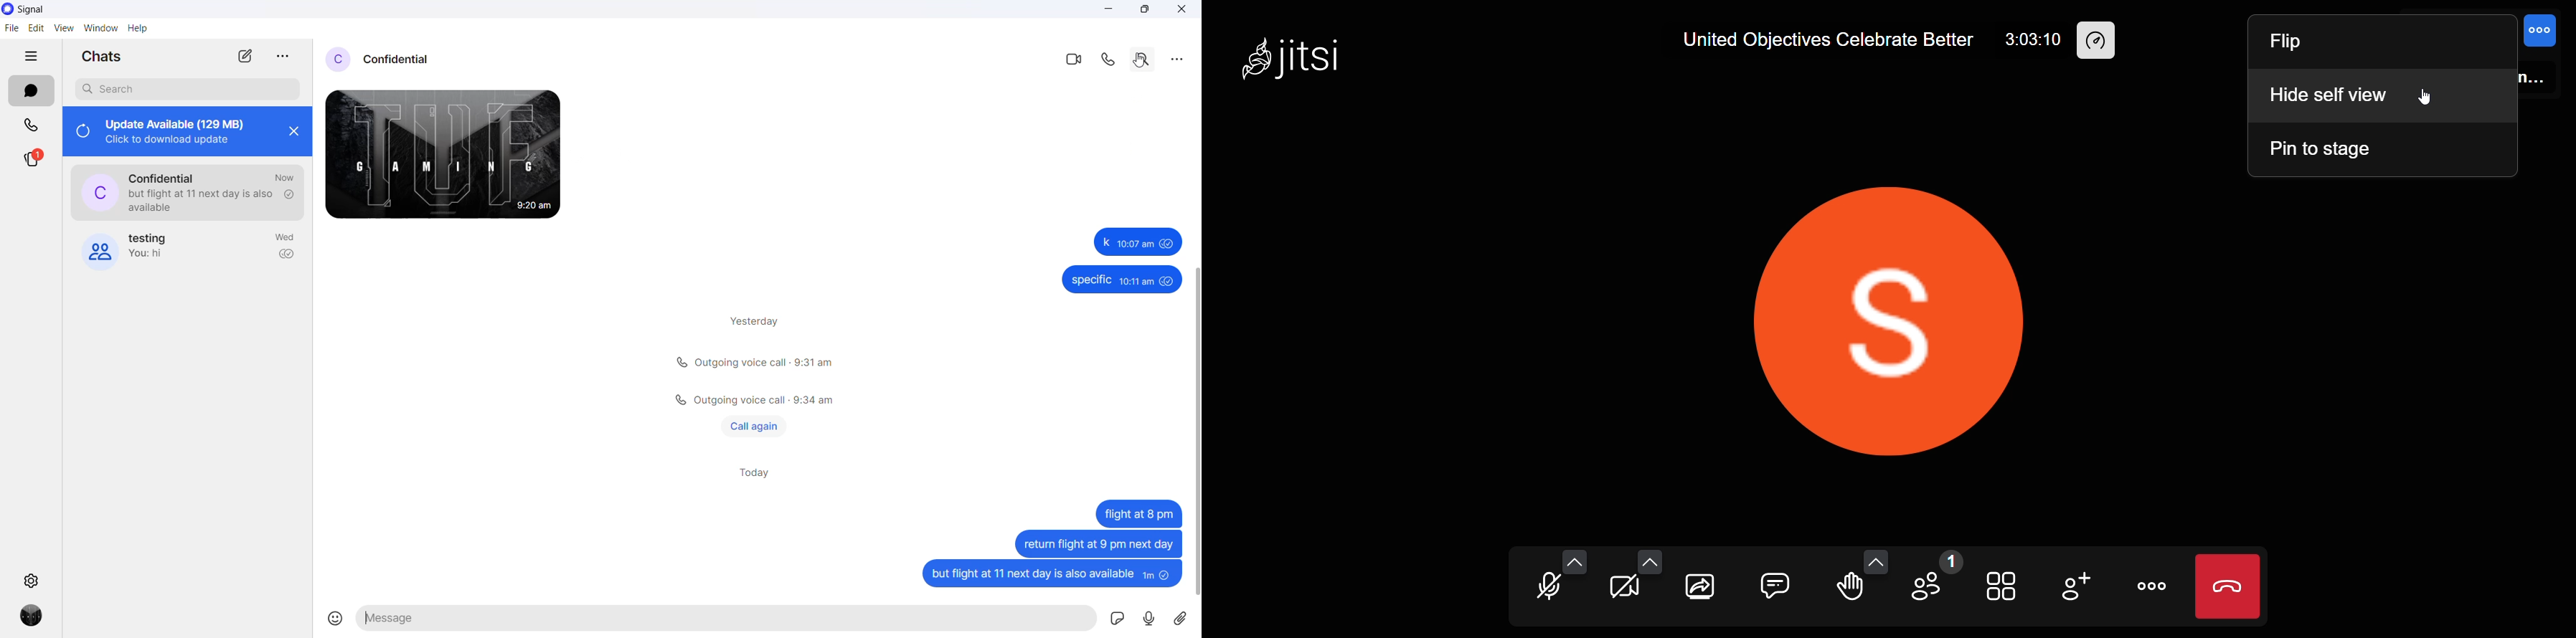  What do you see at coordinates (1292, 57) in the screenshot?
I see `jitsi` at bounding box center [1292, 57].